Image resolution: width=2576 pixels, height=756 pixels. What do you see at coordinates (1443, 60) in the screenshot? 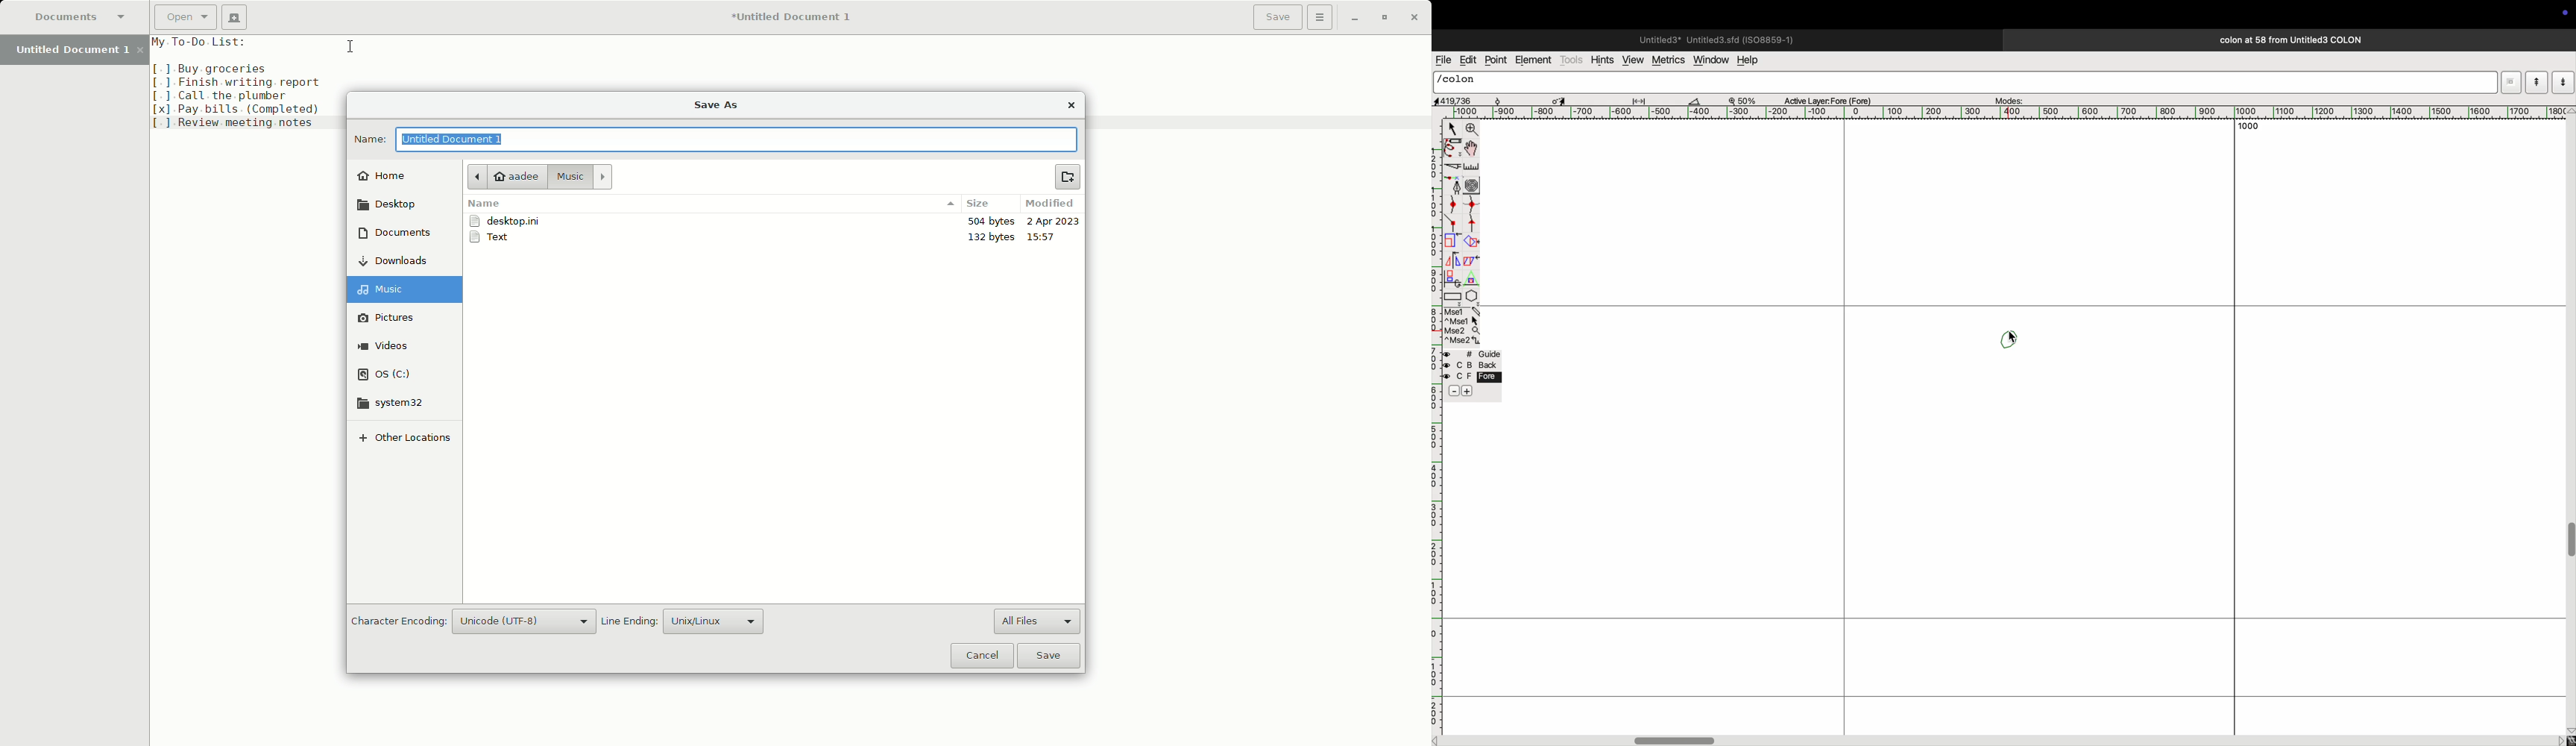
I see `file` at bounding box center [1443, 60].